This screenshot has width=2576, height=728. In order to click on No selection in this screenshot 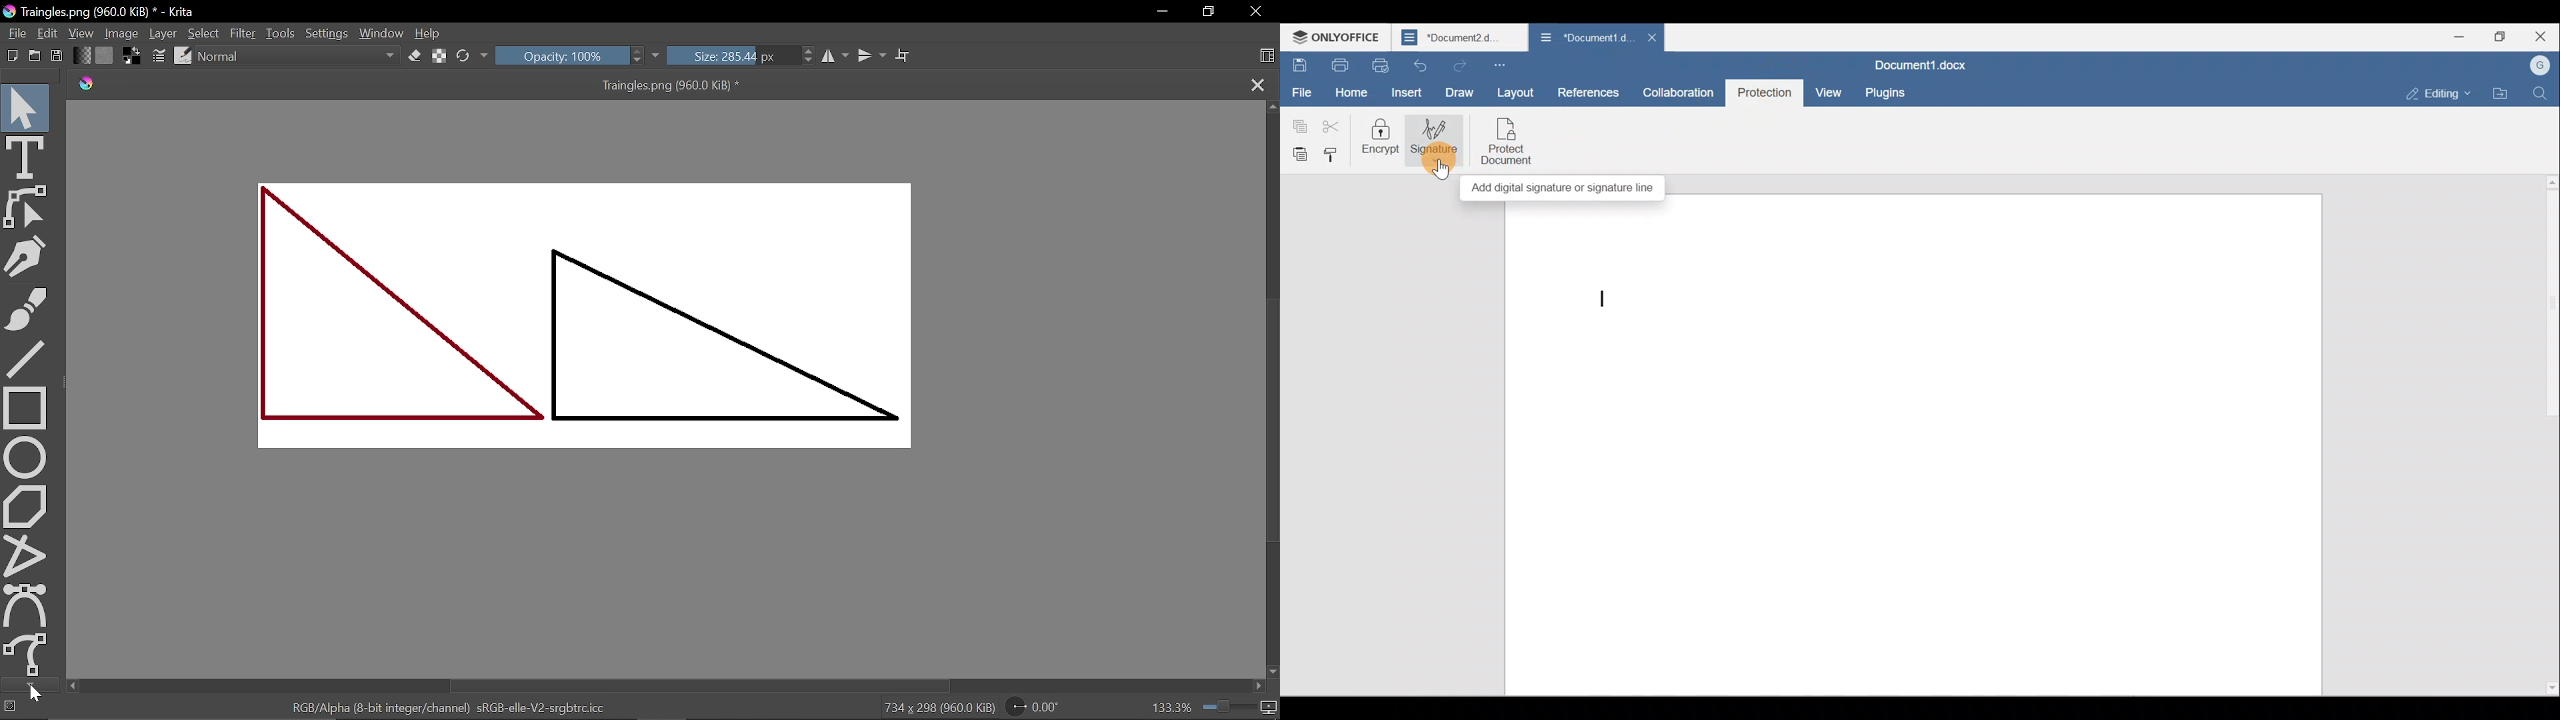, I will do `click(11, 708)`.